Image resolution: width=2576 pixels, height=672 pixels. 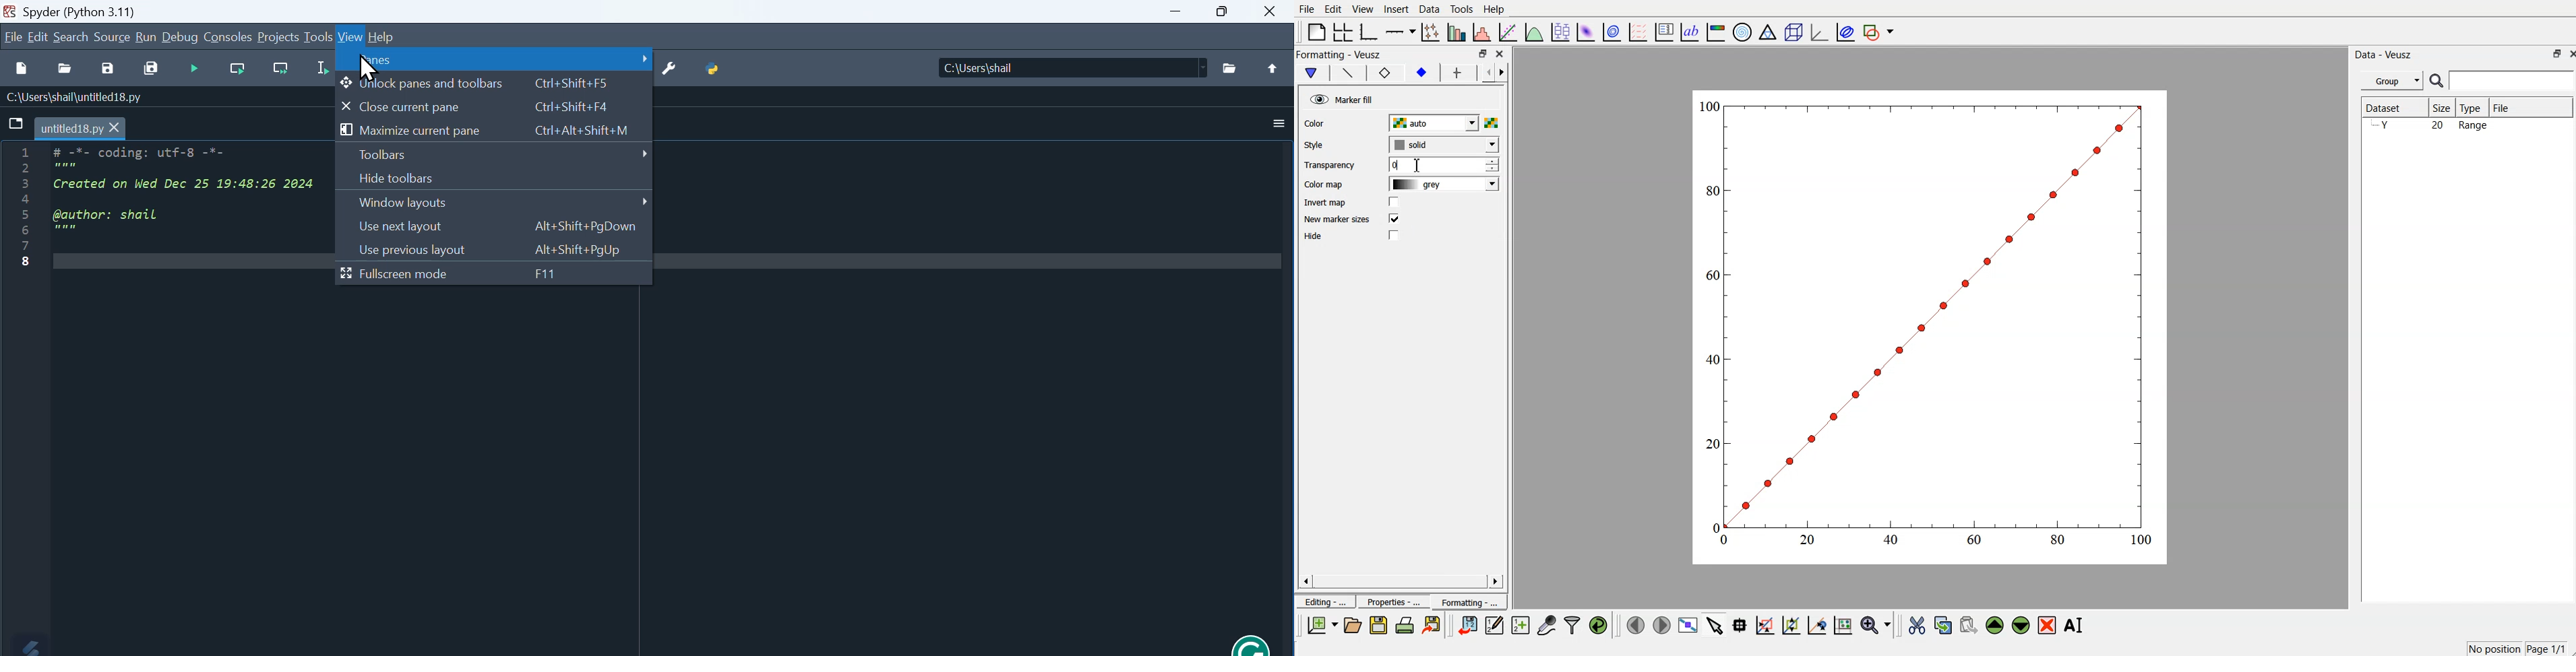 I want to click on Run current cell, so click(x=241, y=67).